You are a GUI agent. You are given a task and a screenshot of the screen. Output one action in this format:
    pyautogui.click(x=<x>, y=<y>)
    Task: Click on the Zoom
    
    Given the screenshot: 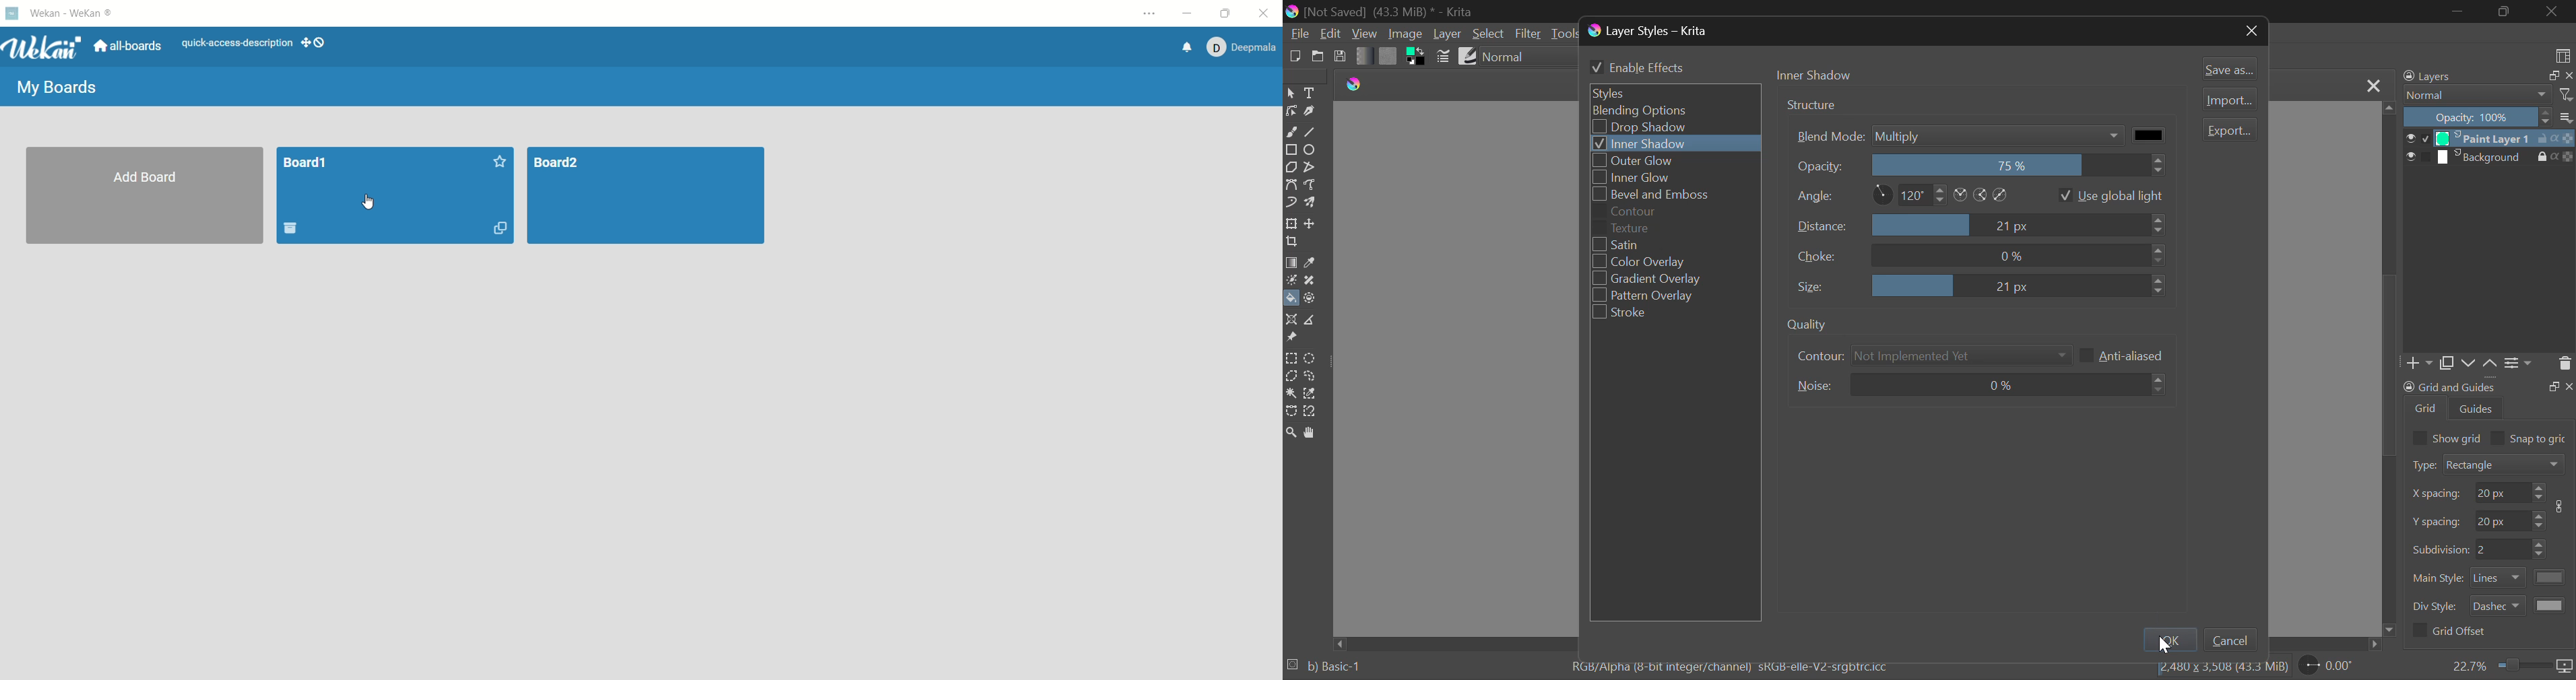 What is the action you would take?
    pyautogui.click(x=2512, y=666)
    